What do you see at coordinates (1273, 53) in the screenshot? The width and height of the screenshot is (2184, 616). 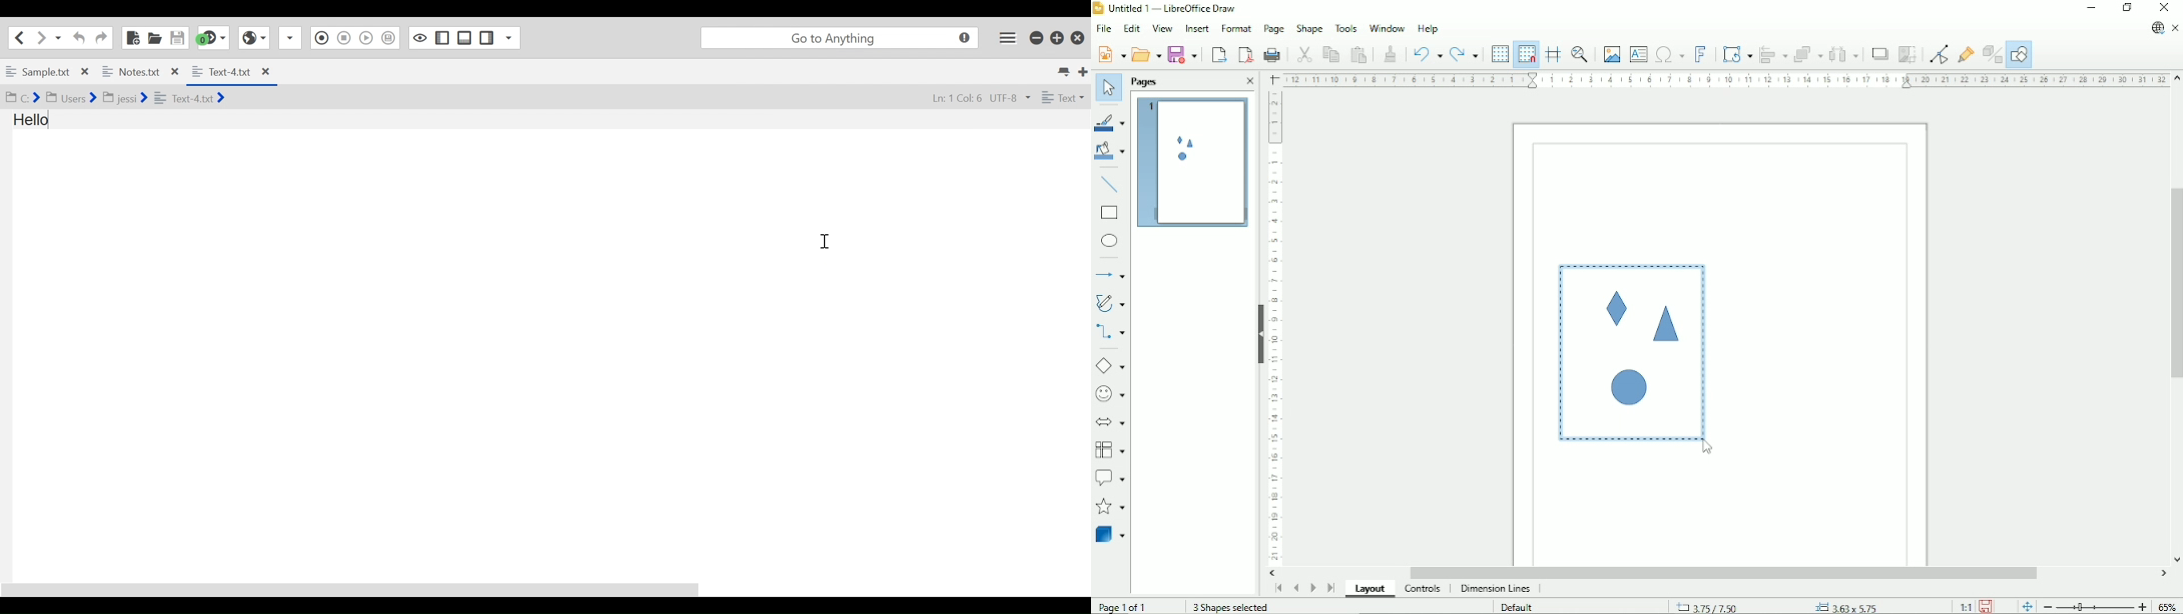 I see `Print` at bounding box center [1273, 53].